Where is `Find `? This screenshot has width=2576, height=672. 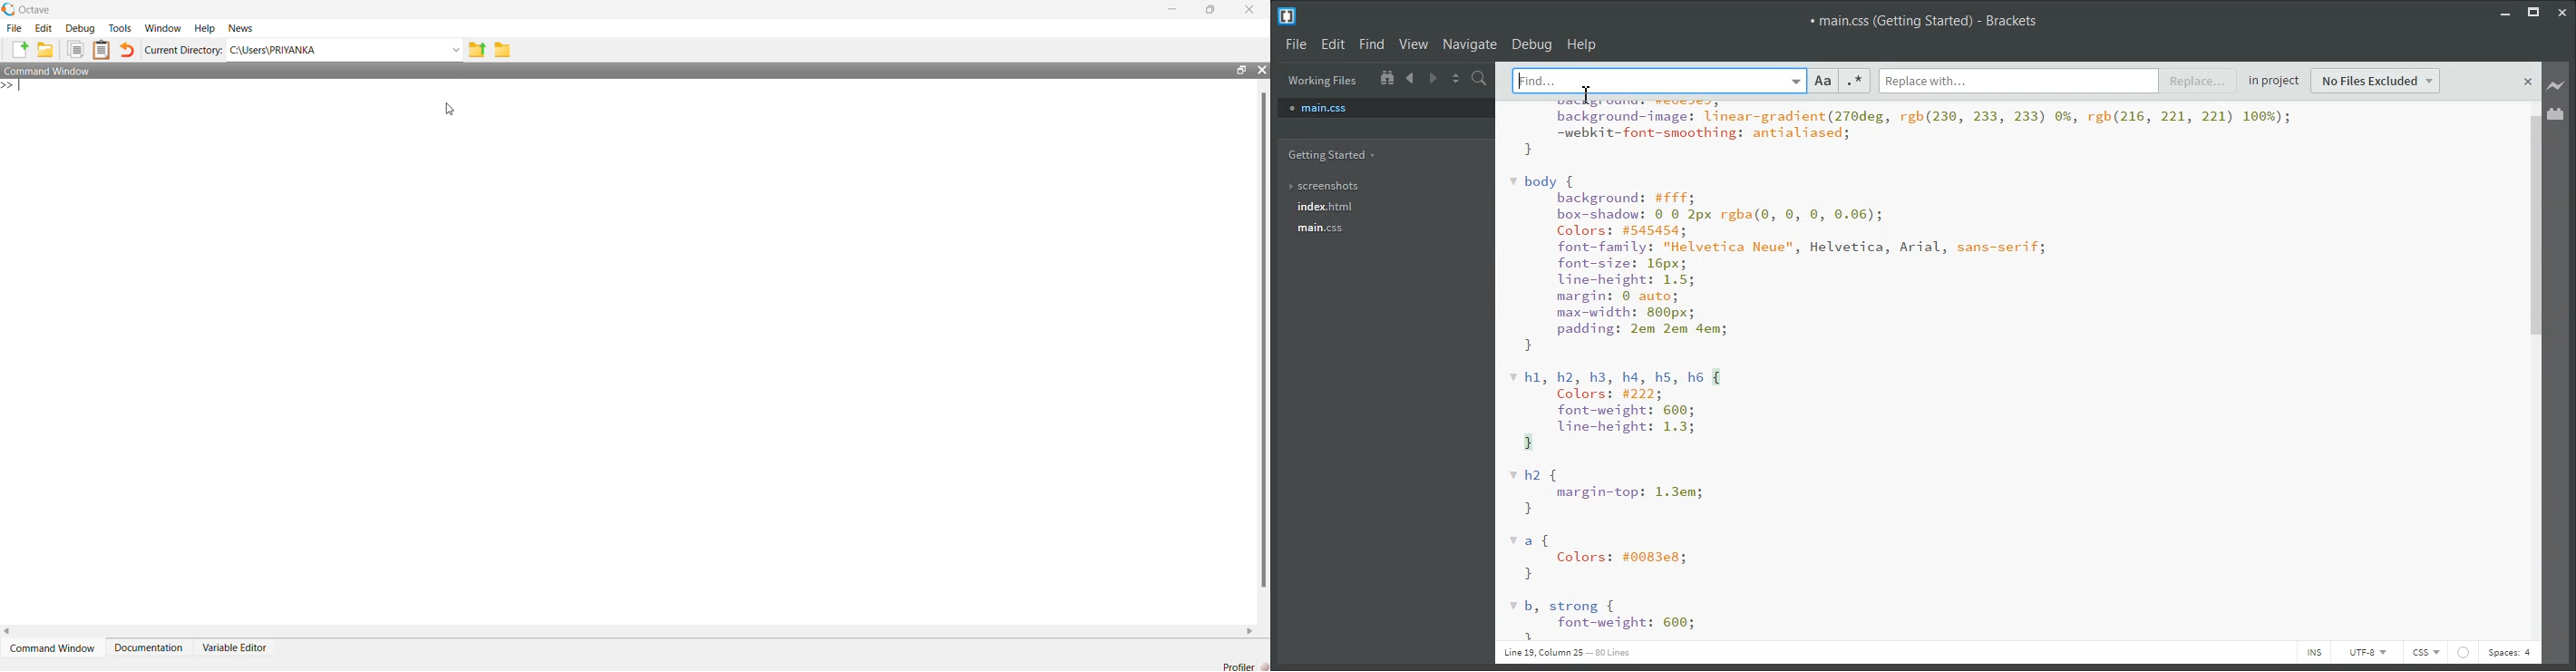 Find  is located at coordinates (1656, 81).